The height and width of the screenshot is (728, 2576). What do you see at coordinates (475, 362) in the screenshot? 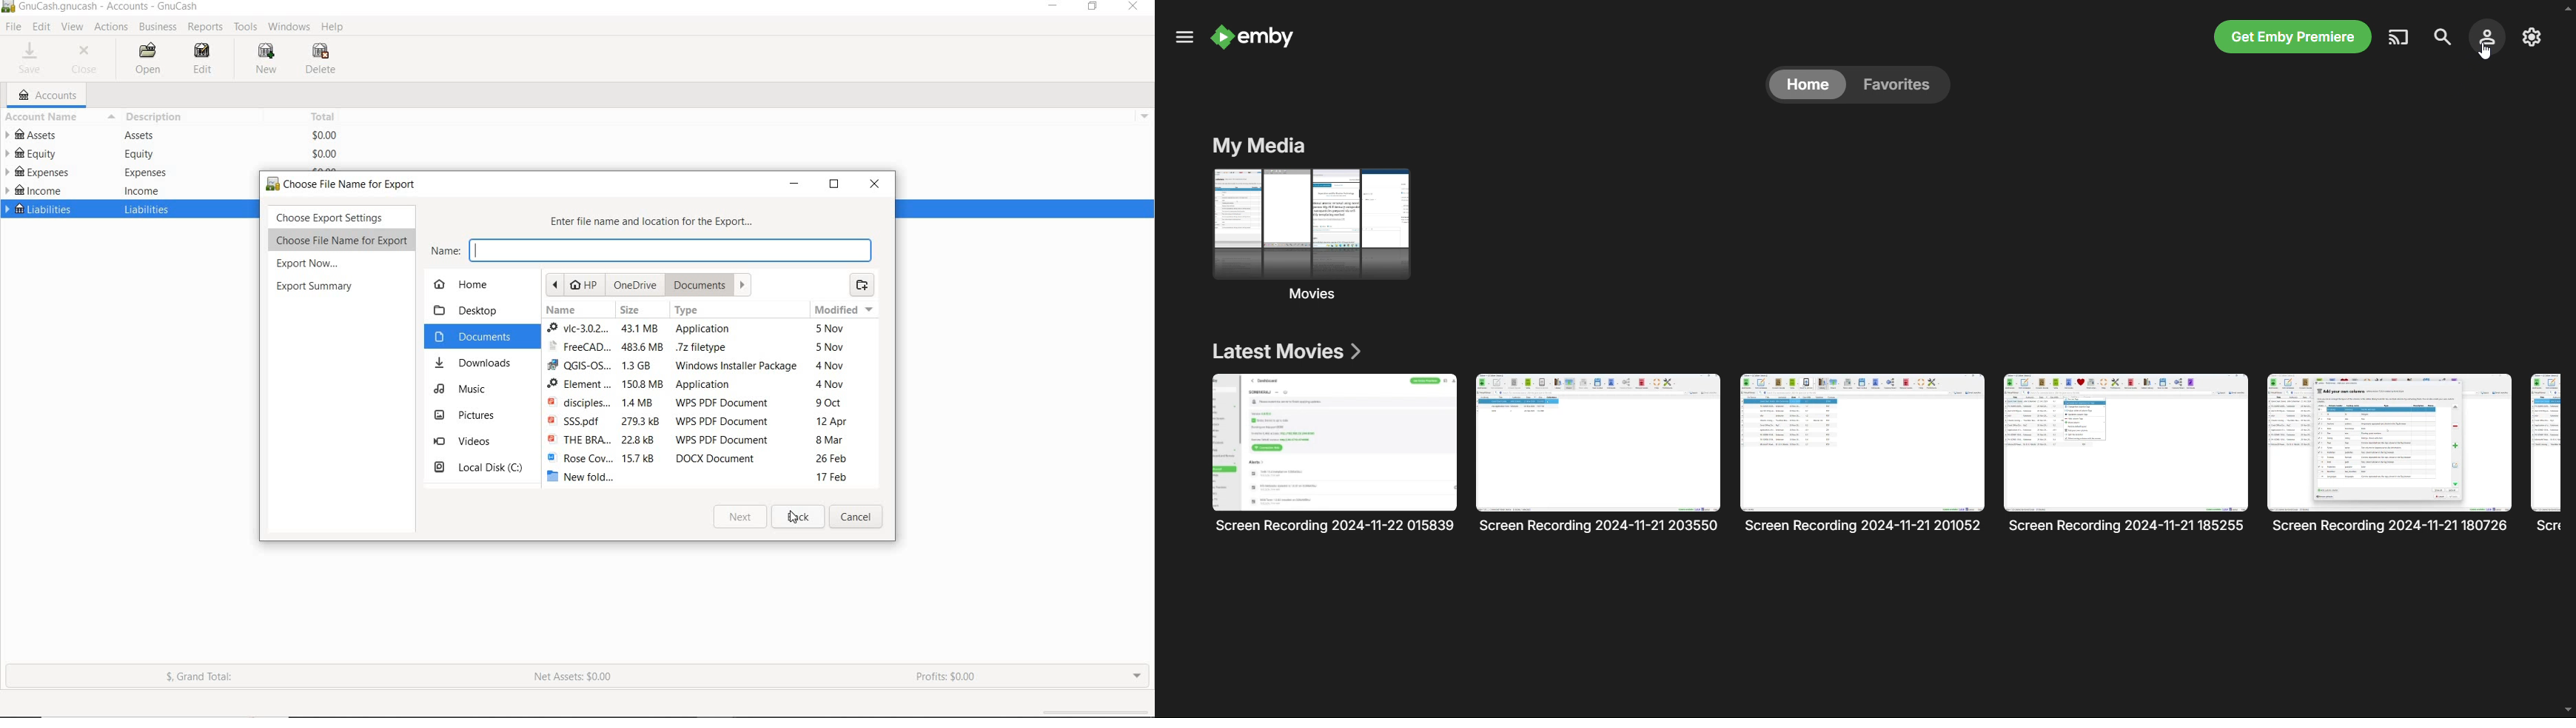
I see `downloads` at bounding box center [475, 362].